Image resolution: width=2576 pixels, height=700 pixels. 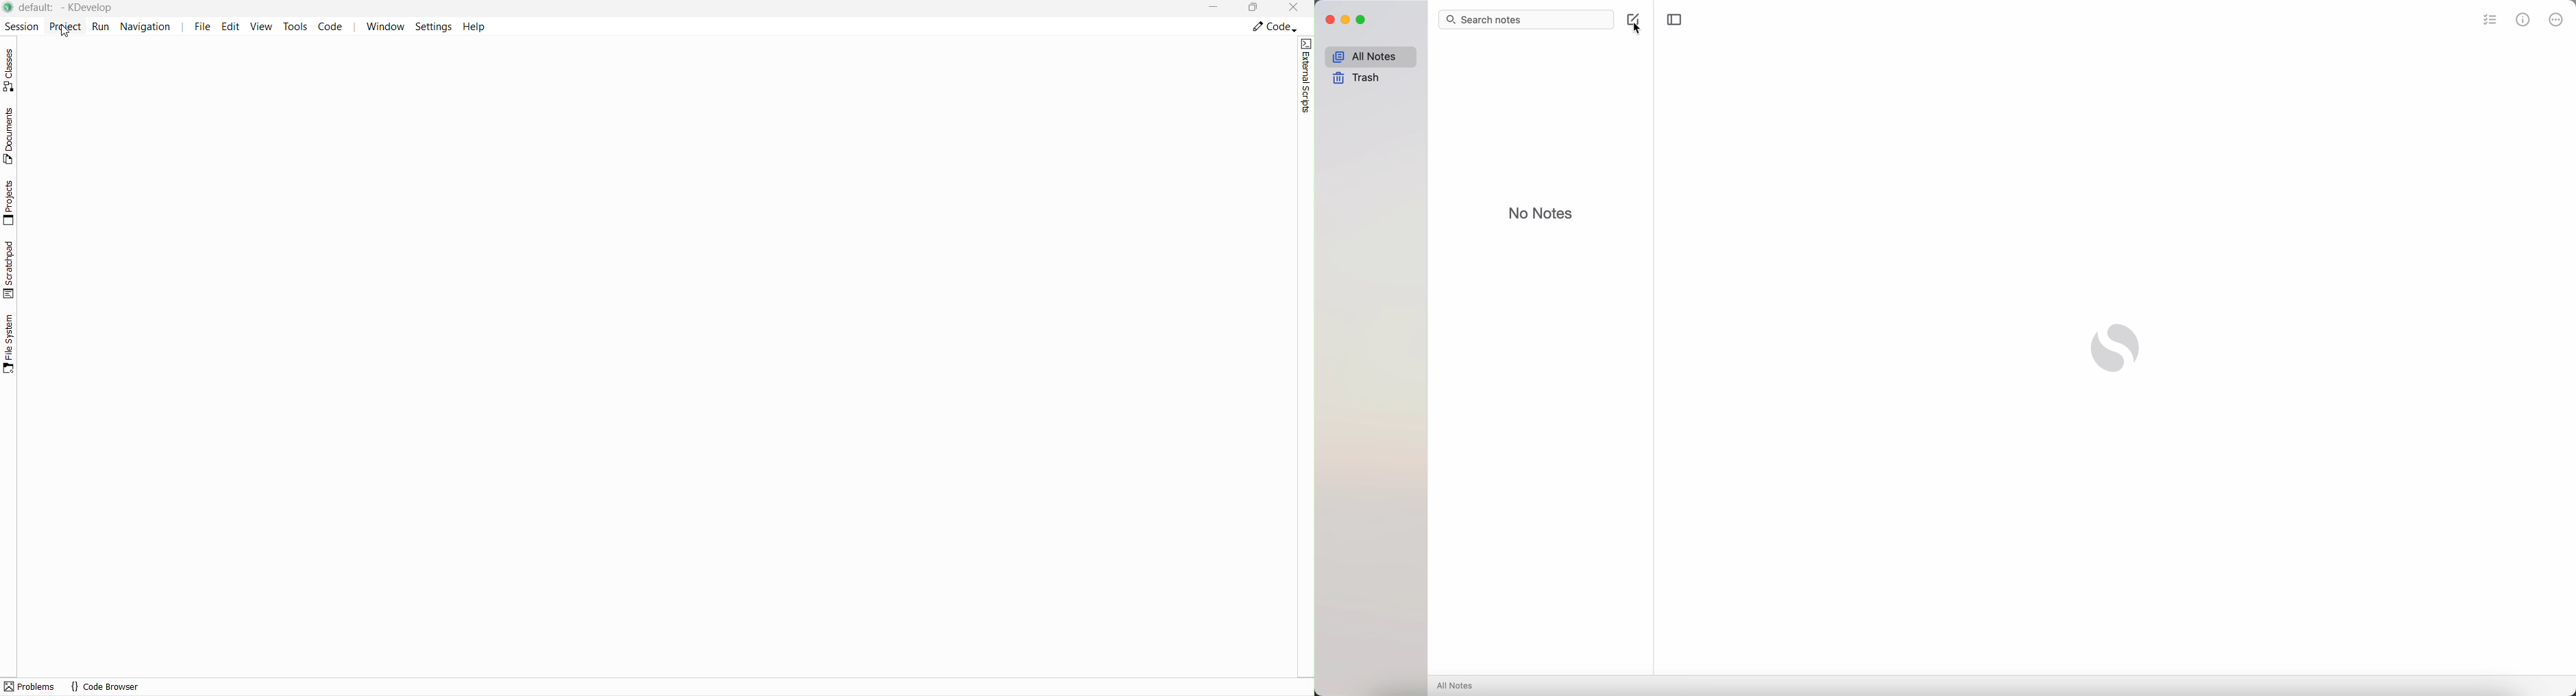 What do you see at coordinates (264, 28) in the screenshot?
I see `View` at bounding box center [264, 28].